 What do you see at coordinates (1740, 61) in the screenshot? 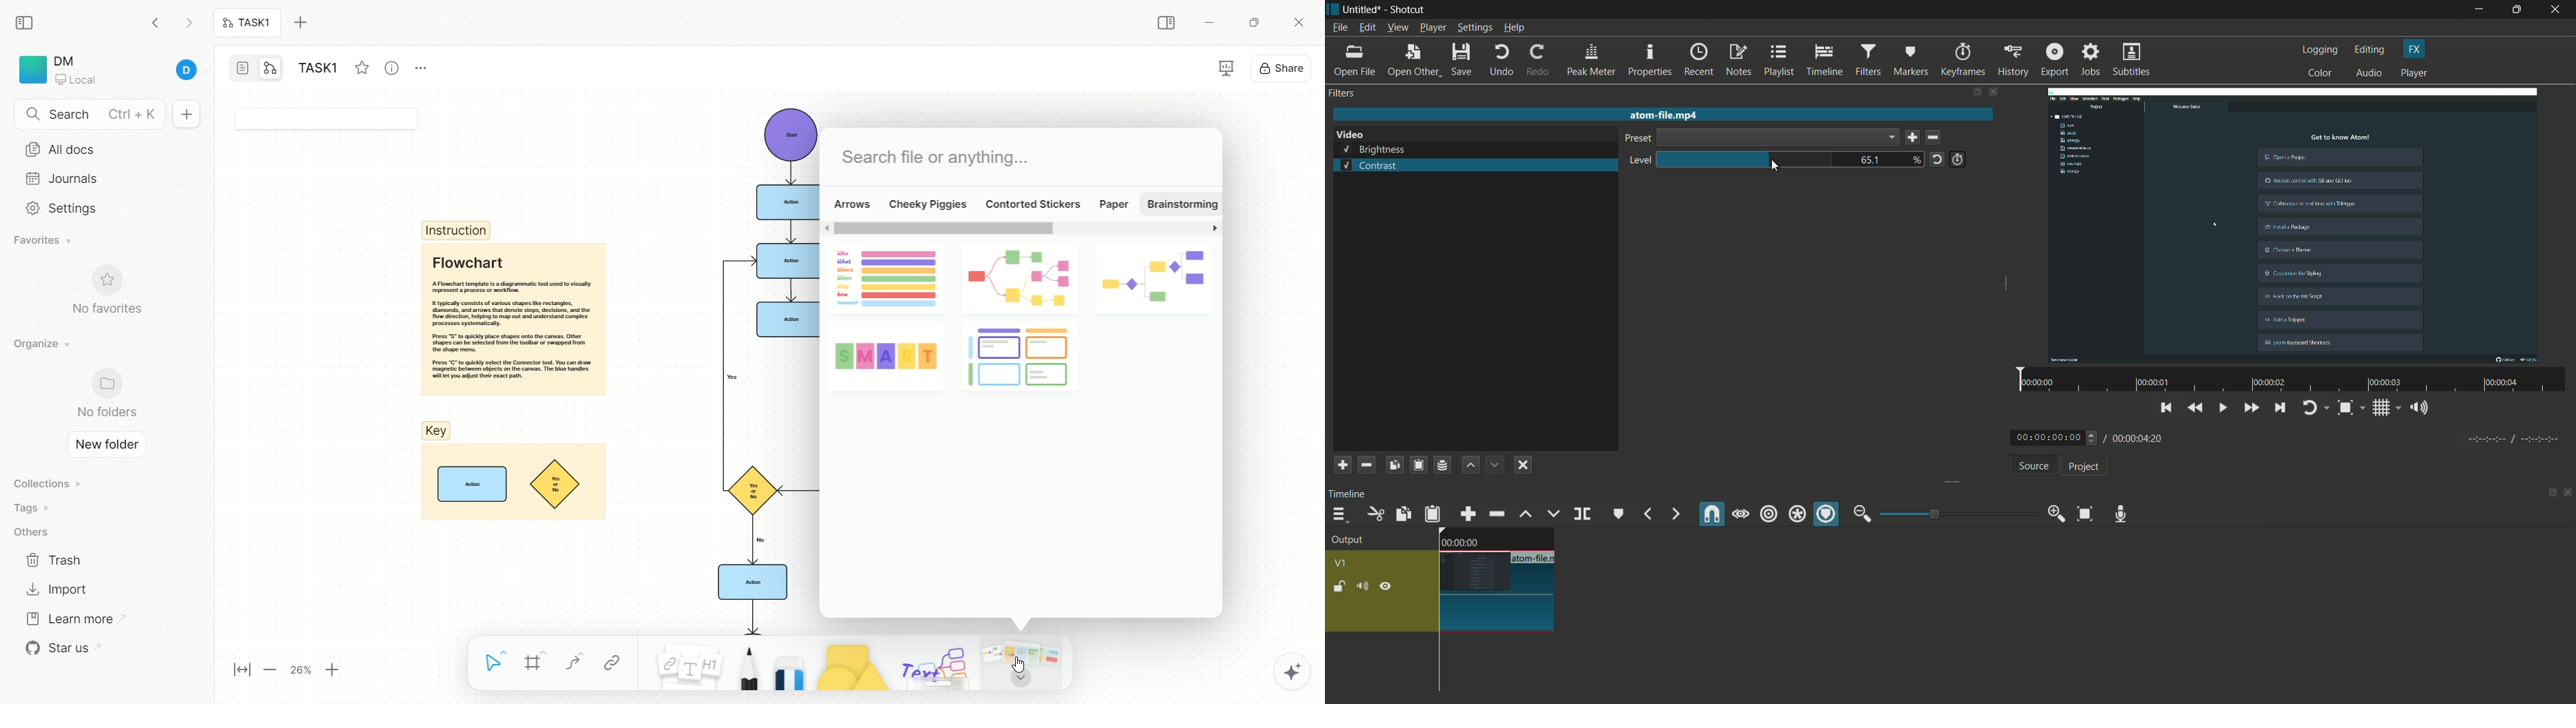
I see `notes` at bounding box center [1740, 61].